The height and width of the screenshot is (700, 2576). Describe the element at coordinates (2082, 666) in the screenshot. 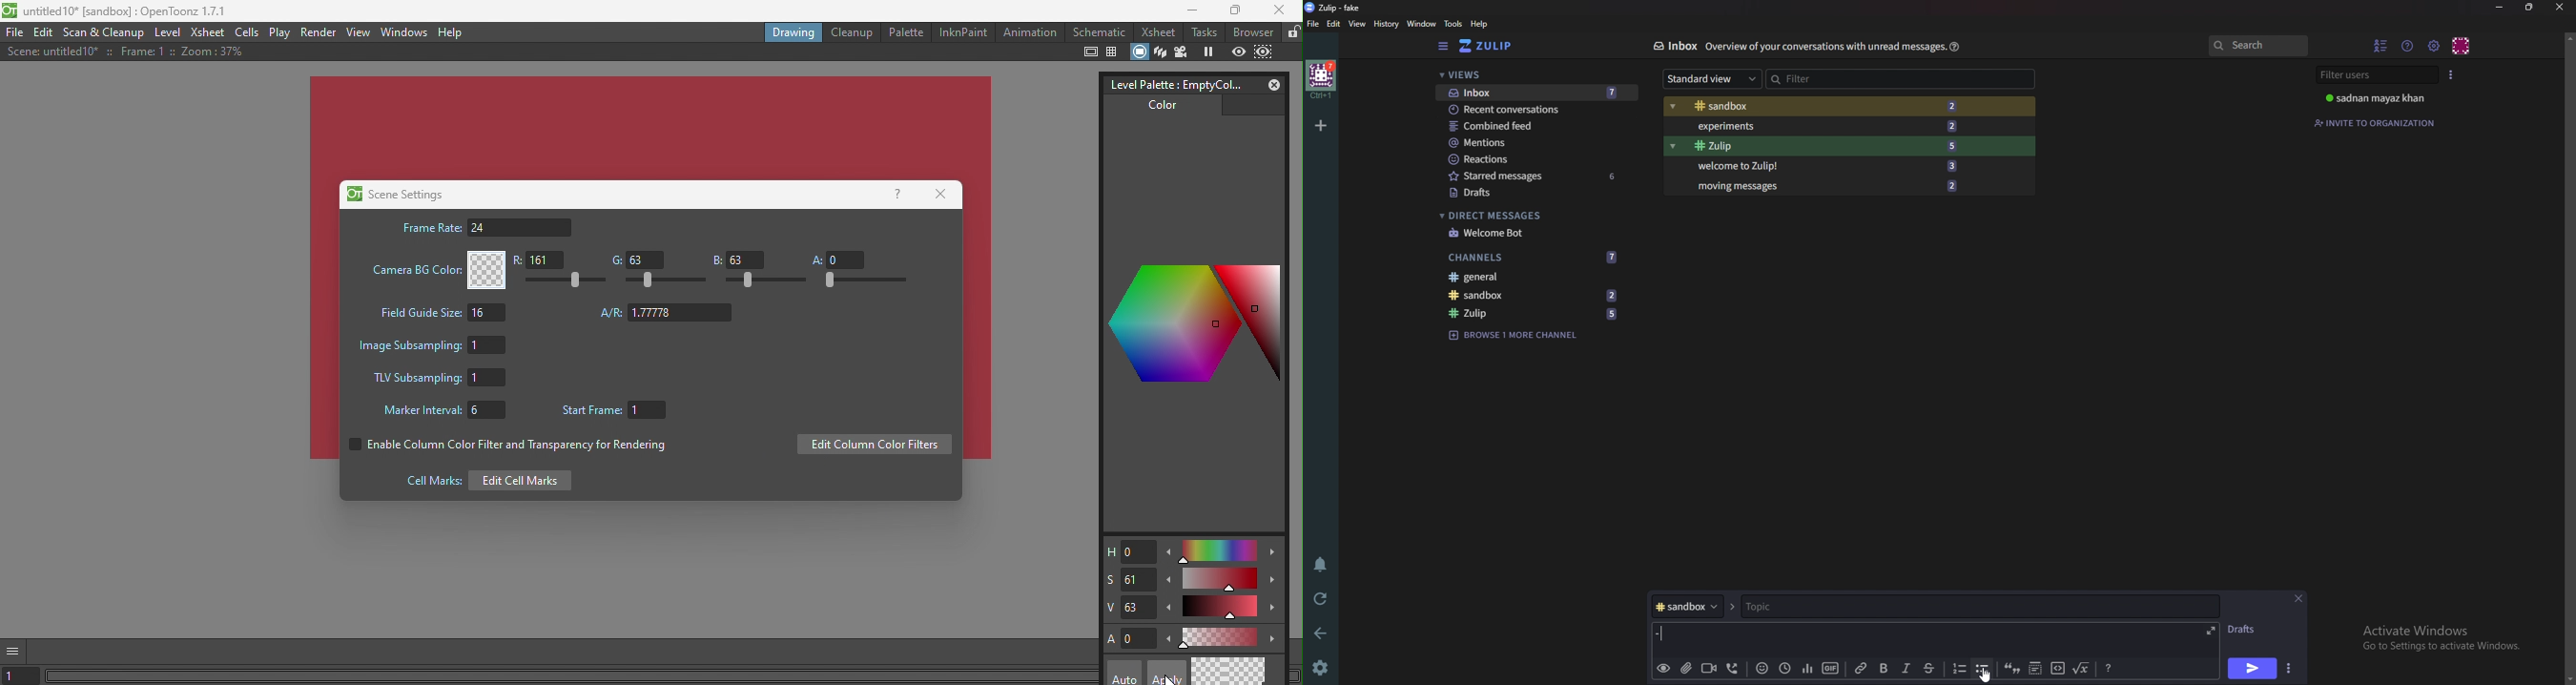

I see `Math` at that location.